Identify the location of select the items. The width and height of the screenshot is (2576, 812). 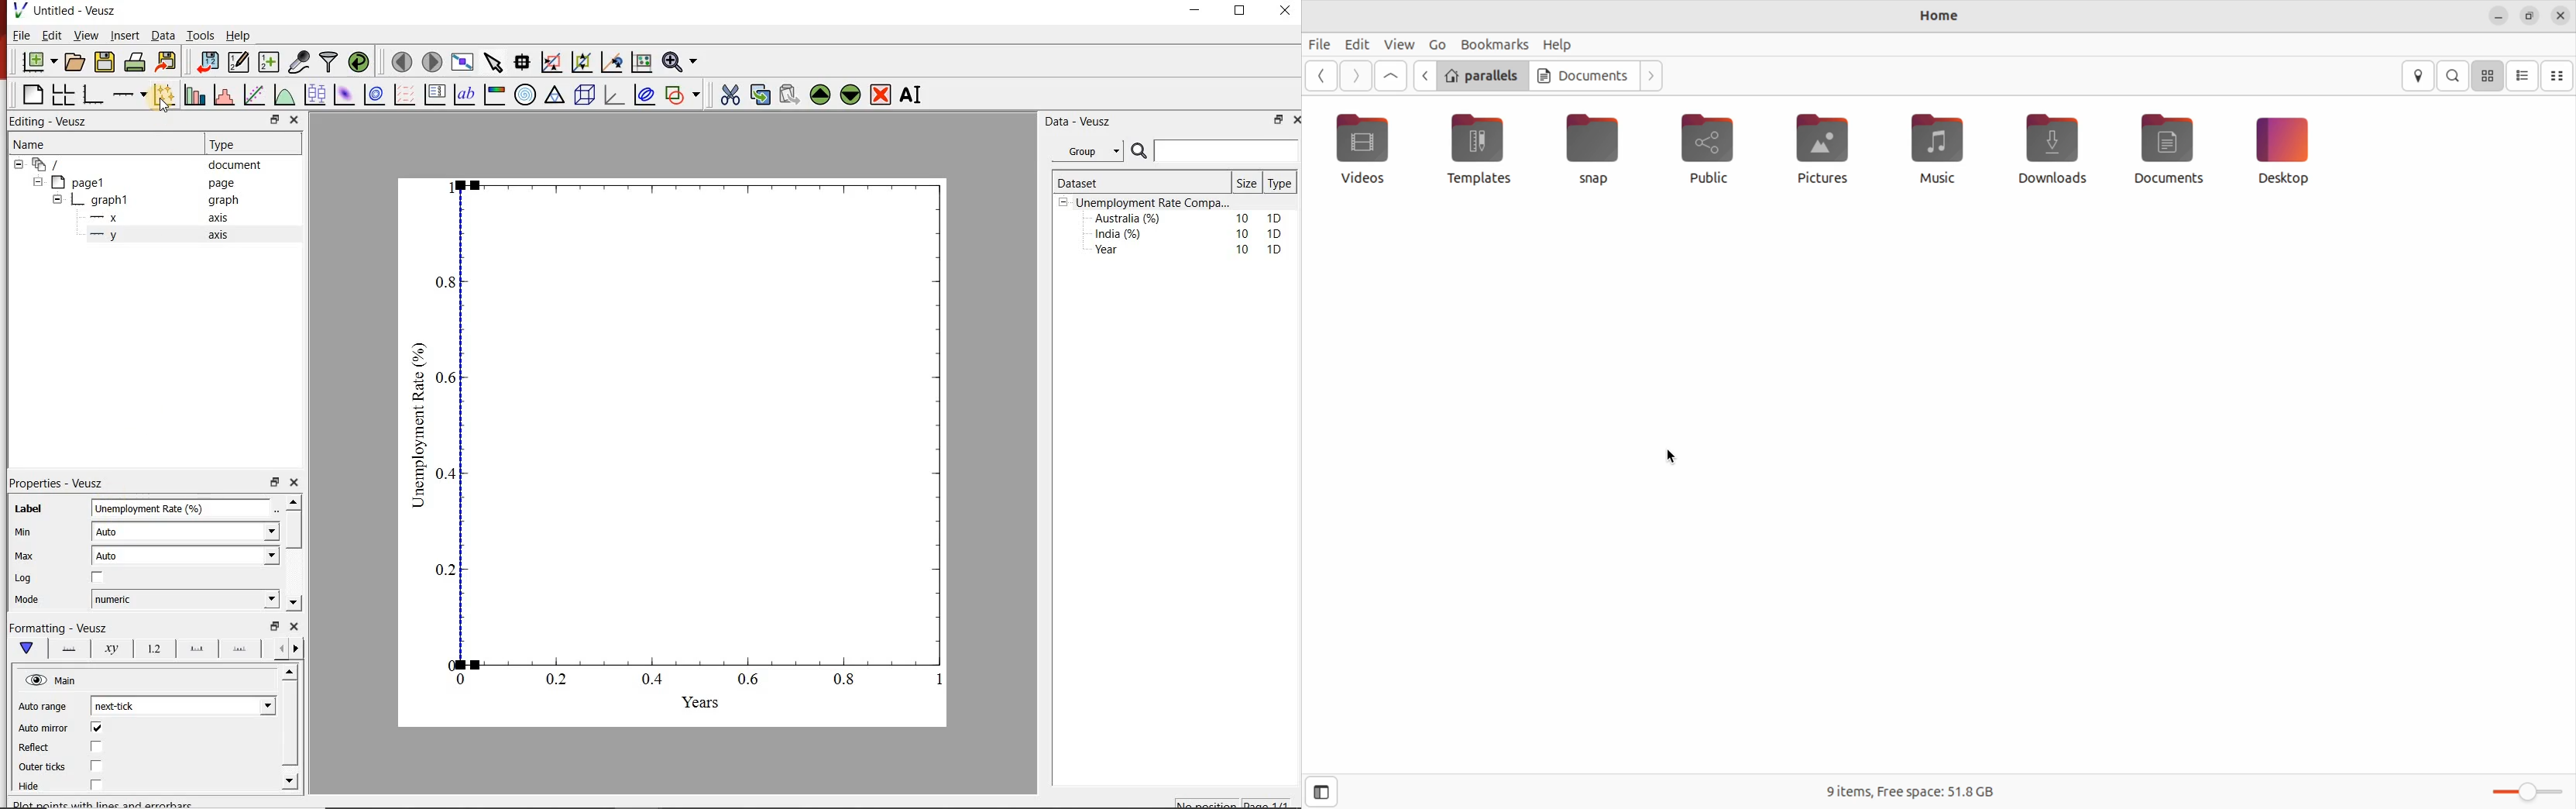
(495, 60).